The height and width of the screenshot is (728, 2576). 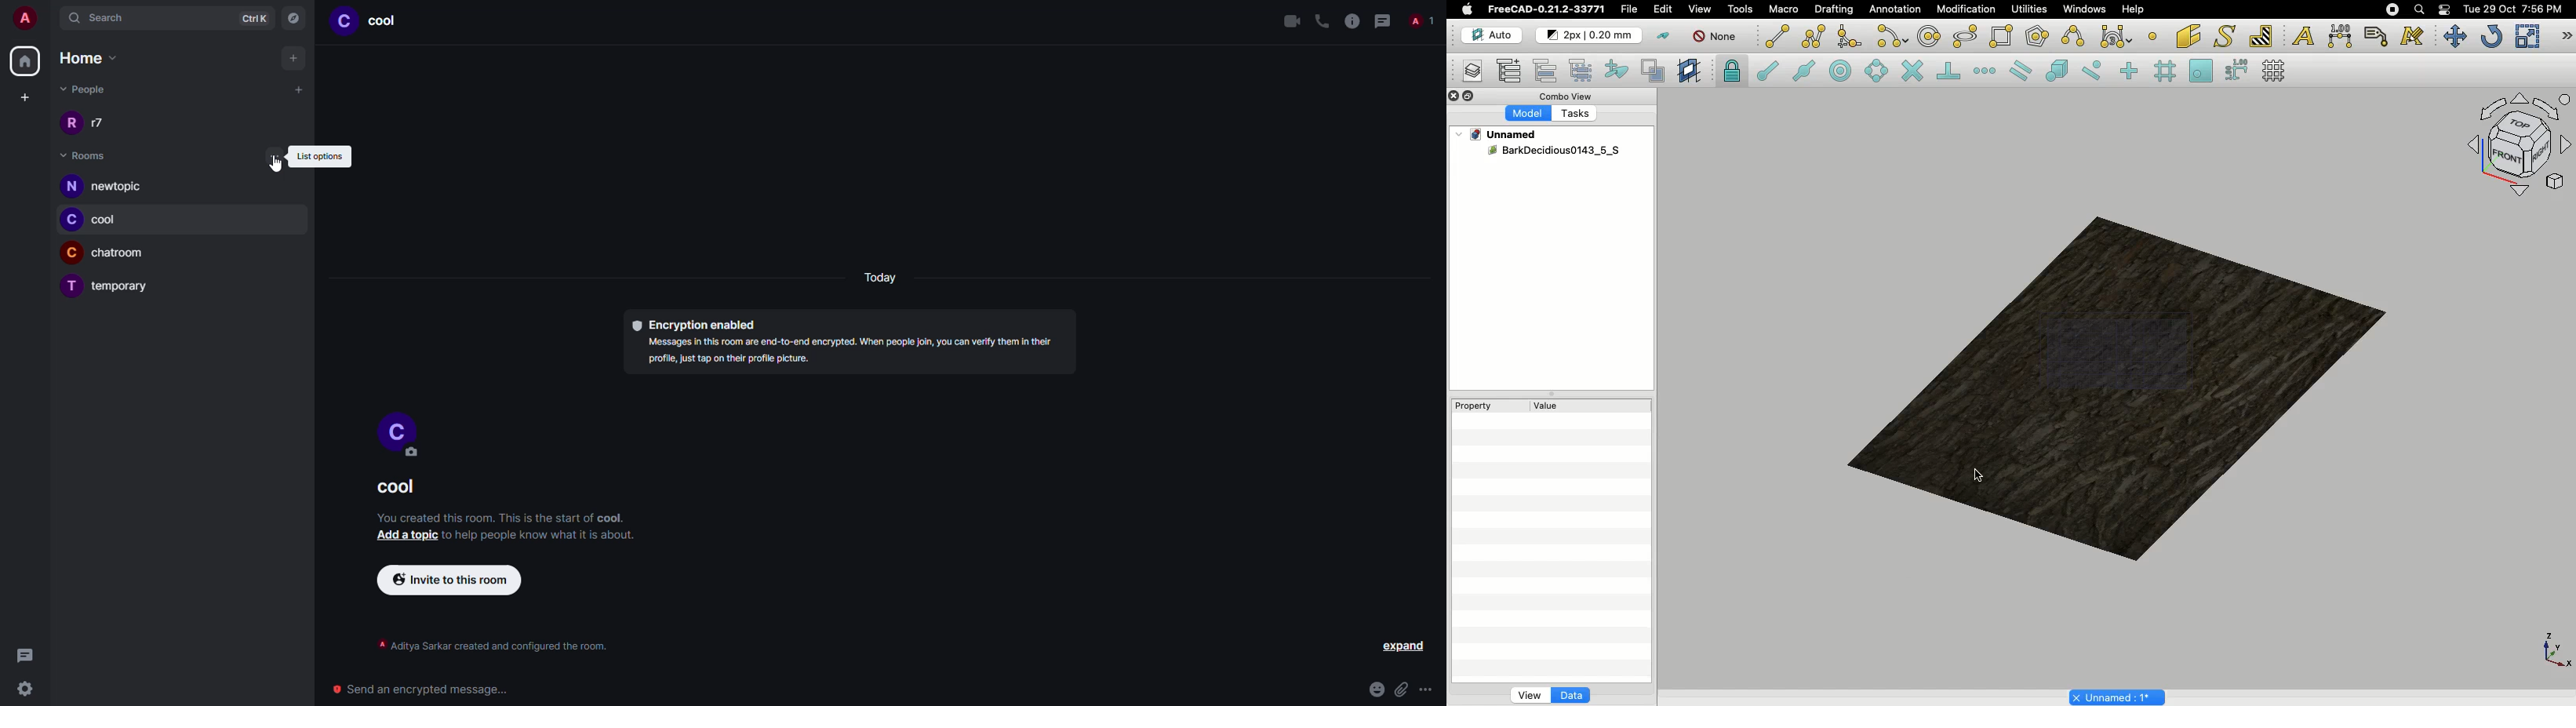 What do you see at coordinates (858, 354) in the screenshot?
I see `info` at bounding box center [858, 354].